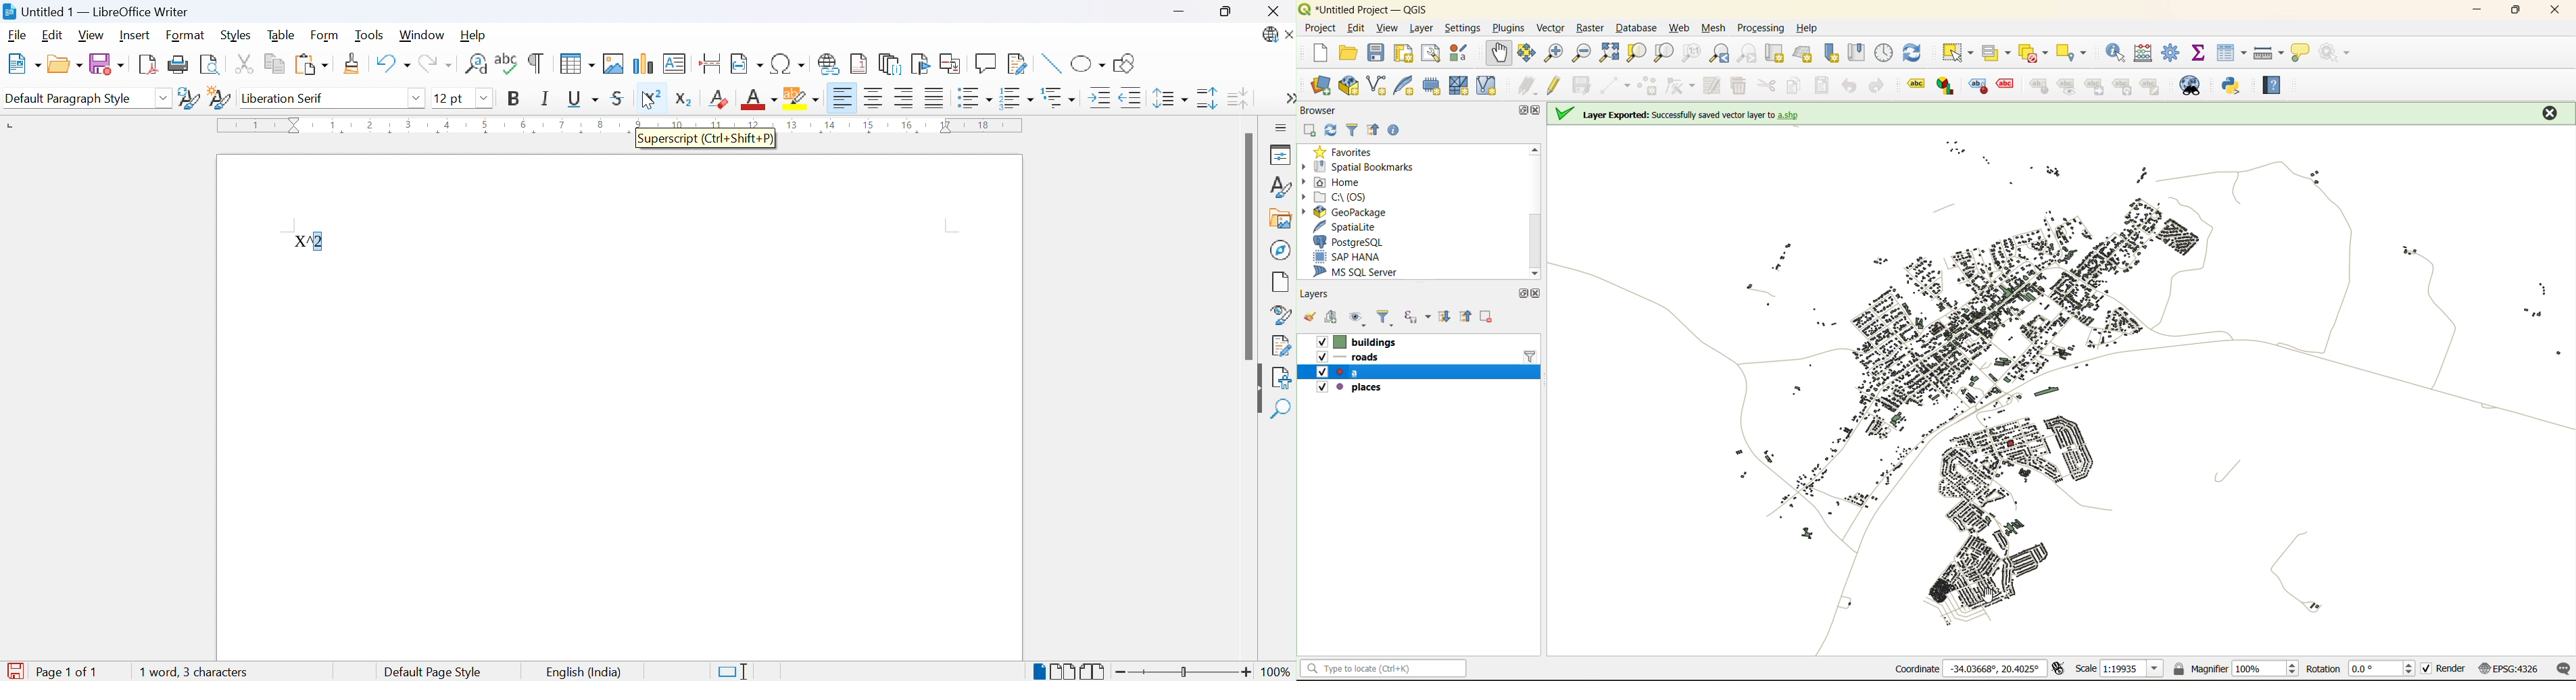  Describe the element at coordinates (1944, 86) in the screenshot. I see `layer diagram` at that location.